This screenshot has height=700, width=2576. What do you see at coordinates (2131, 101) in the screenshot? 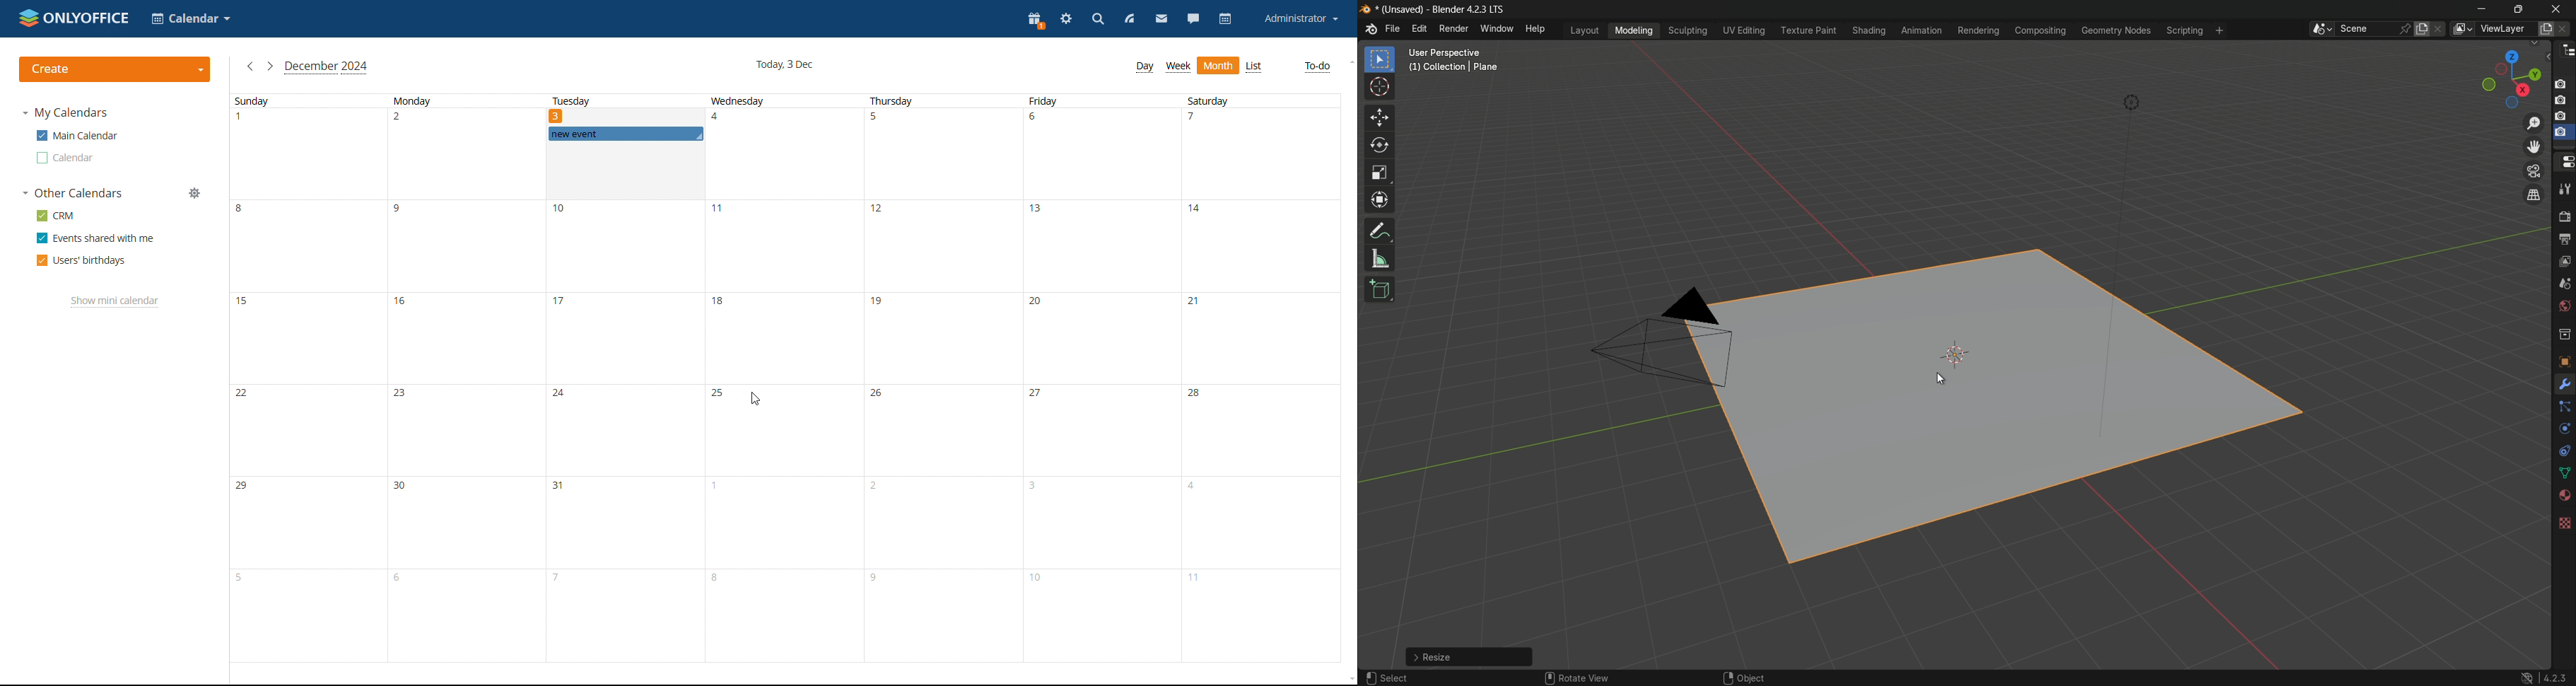
I see `light` at bounding box center [2131, 101].